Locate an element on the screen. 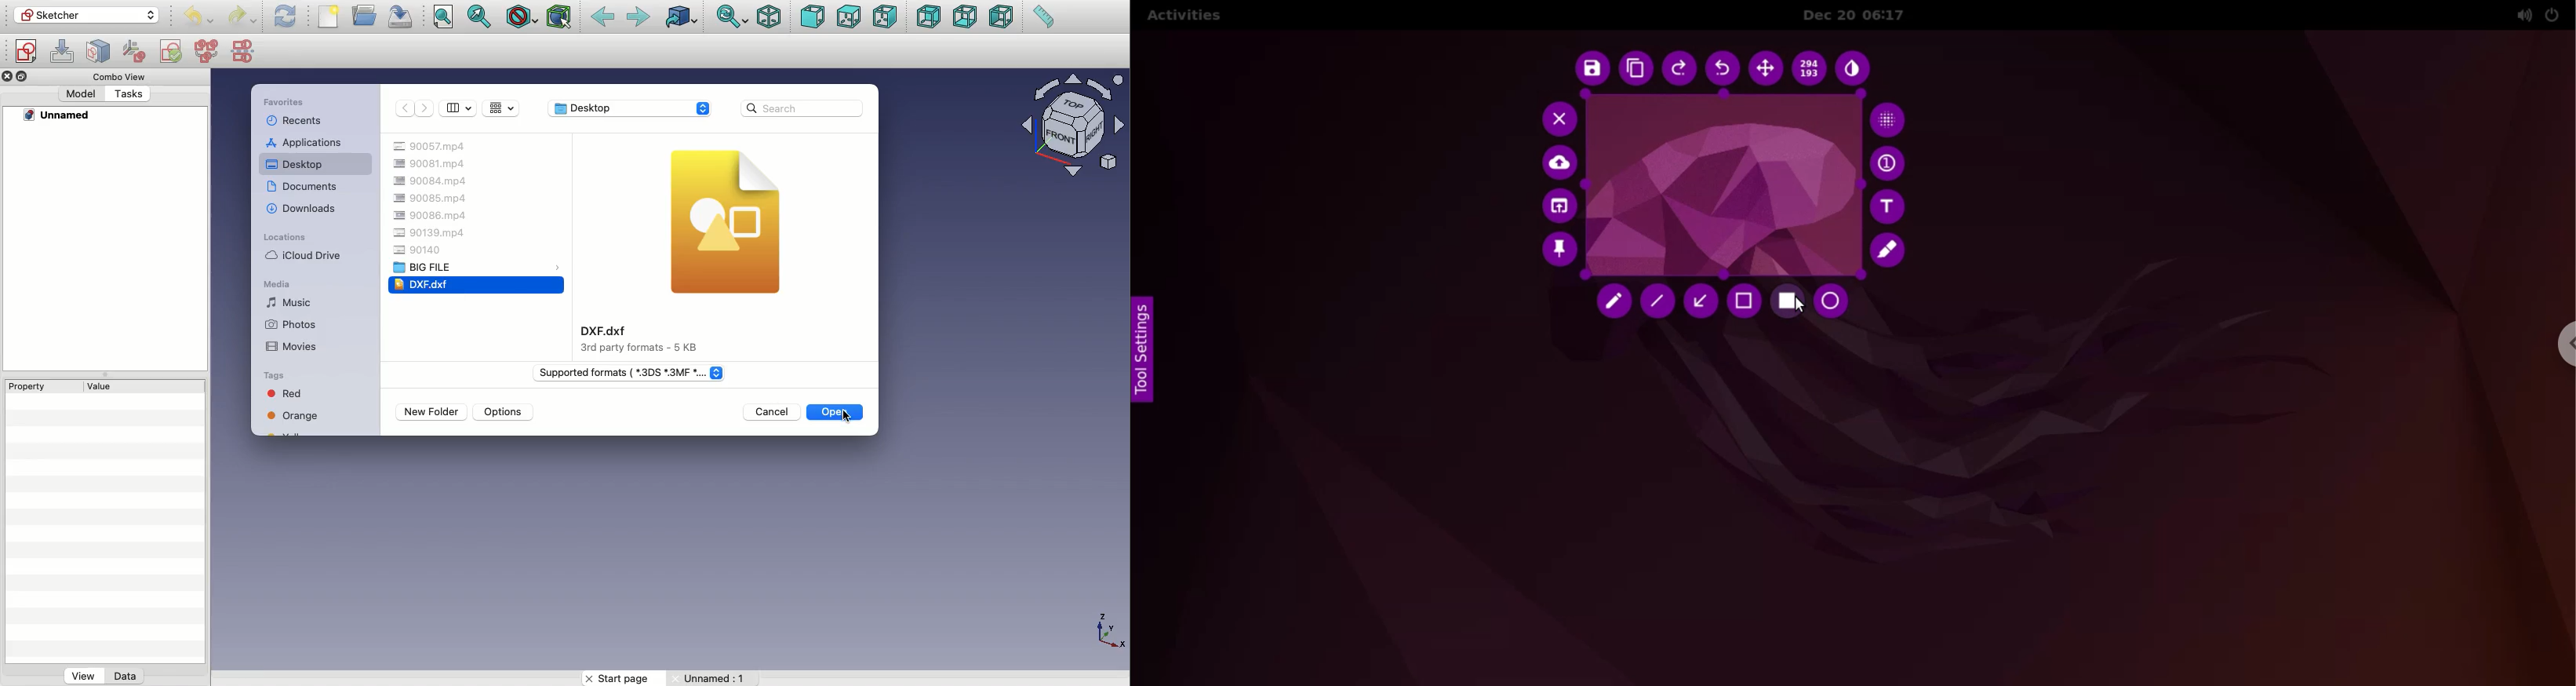 The width and height of the screenshot is (2576, 700). Orange is located at coordinates (297, 415).